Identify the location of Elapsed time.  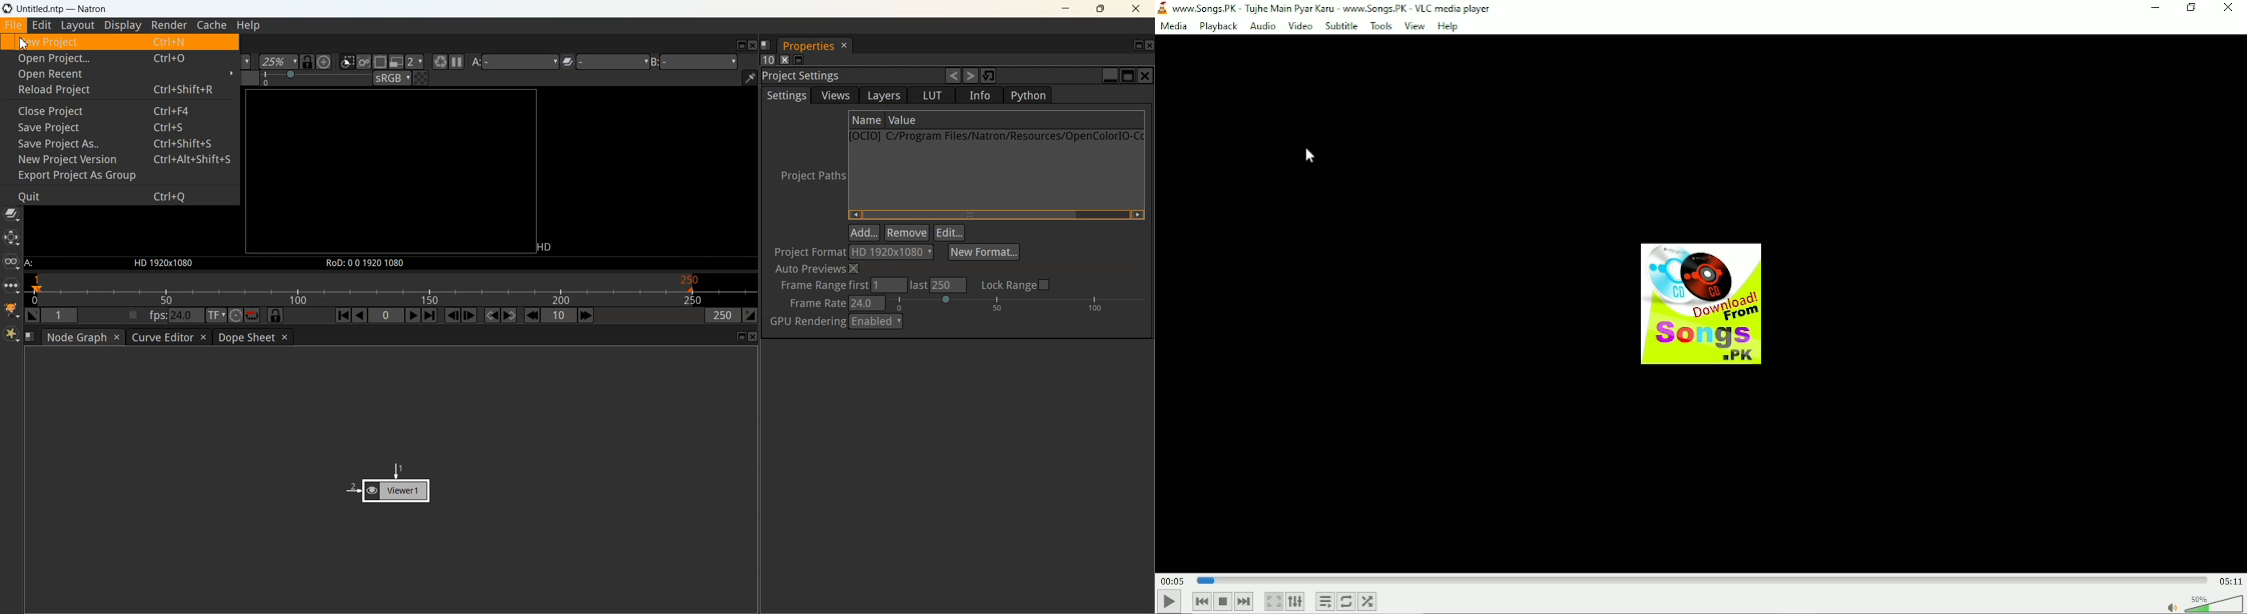
(1172, 580).